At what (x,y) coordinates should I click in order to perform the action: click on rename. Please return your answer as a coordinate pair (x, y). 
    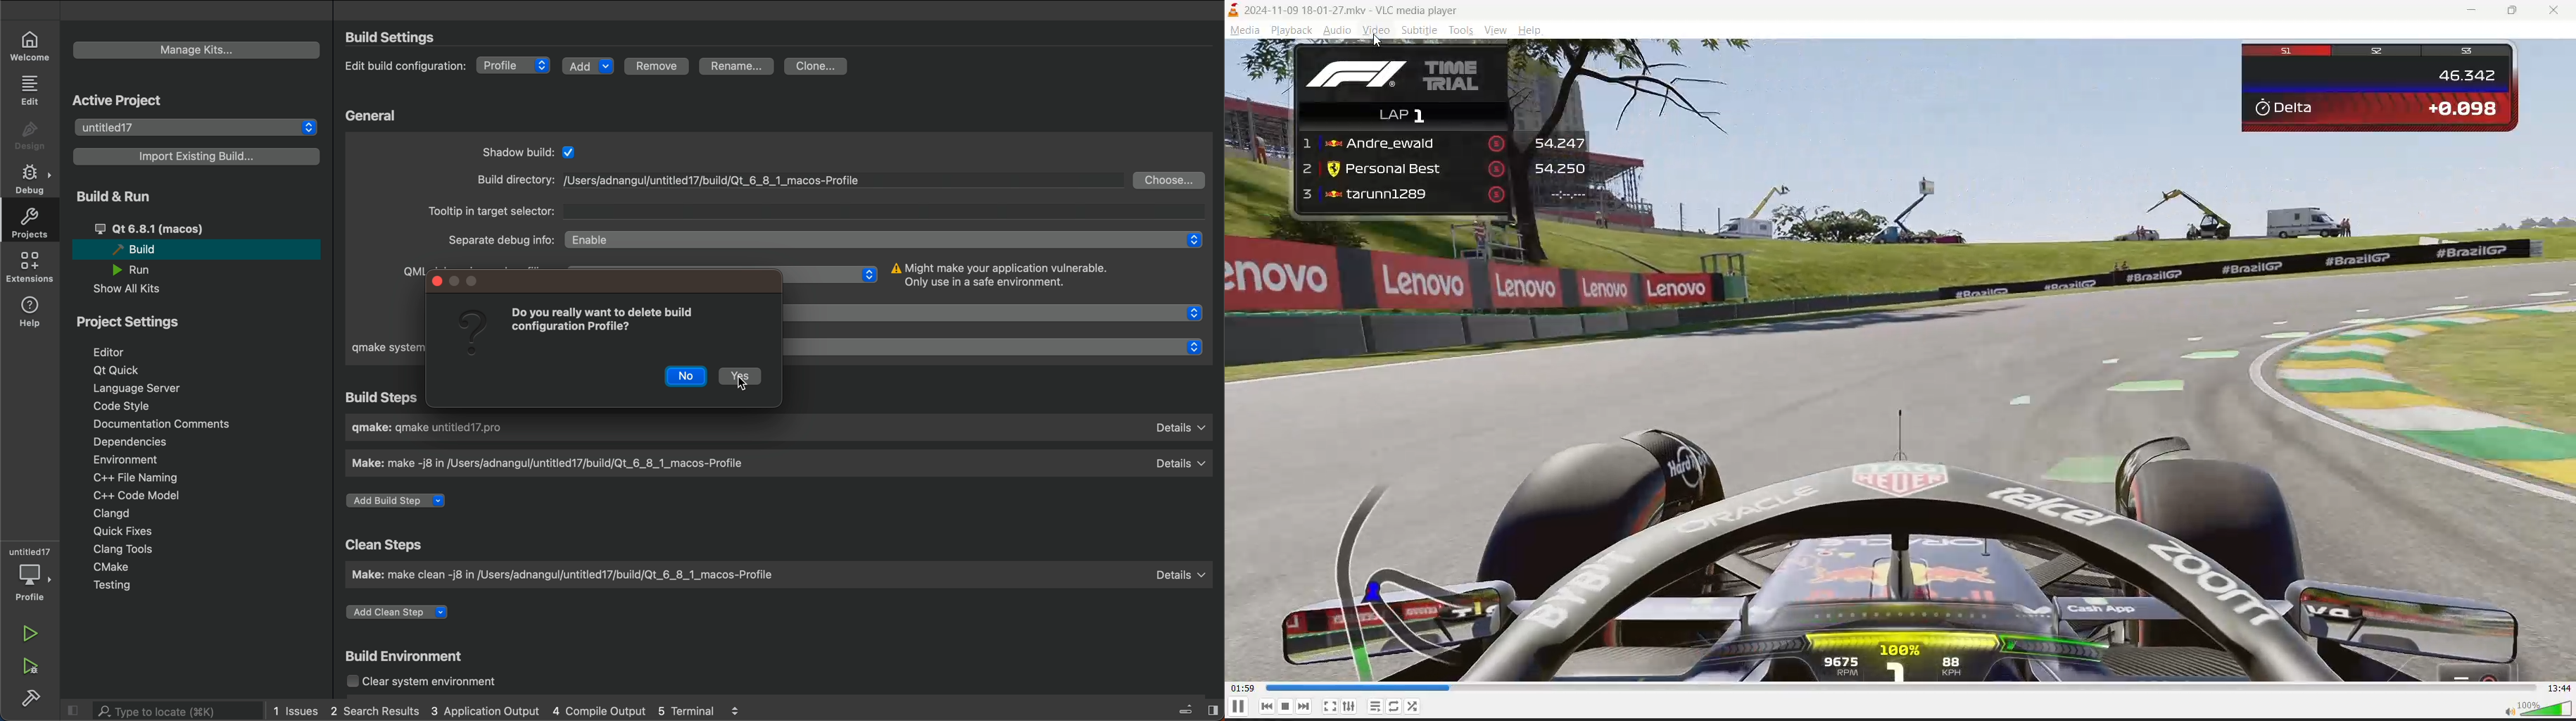
    Looking at the image, I should click on (739, 67).